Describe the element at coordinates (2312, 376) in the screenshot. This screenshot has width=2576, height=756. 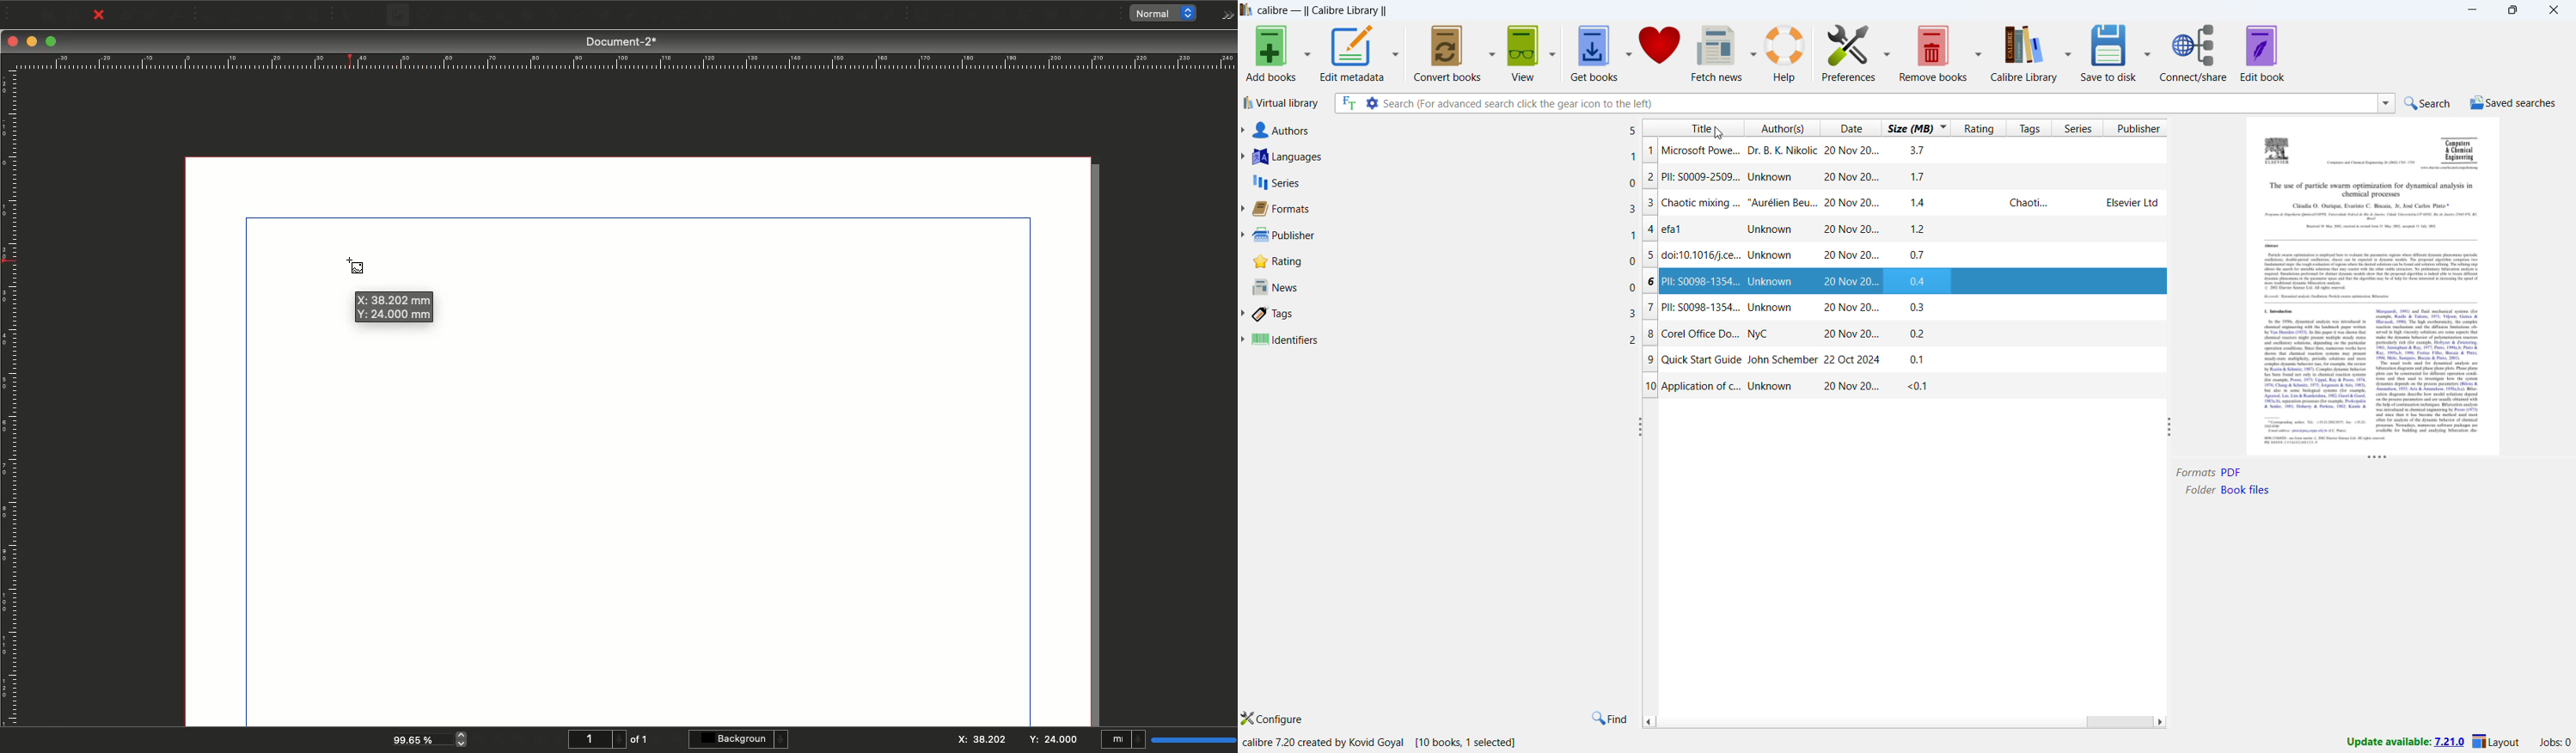
I see `` at that location.